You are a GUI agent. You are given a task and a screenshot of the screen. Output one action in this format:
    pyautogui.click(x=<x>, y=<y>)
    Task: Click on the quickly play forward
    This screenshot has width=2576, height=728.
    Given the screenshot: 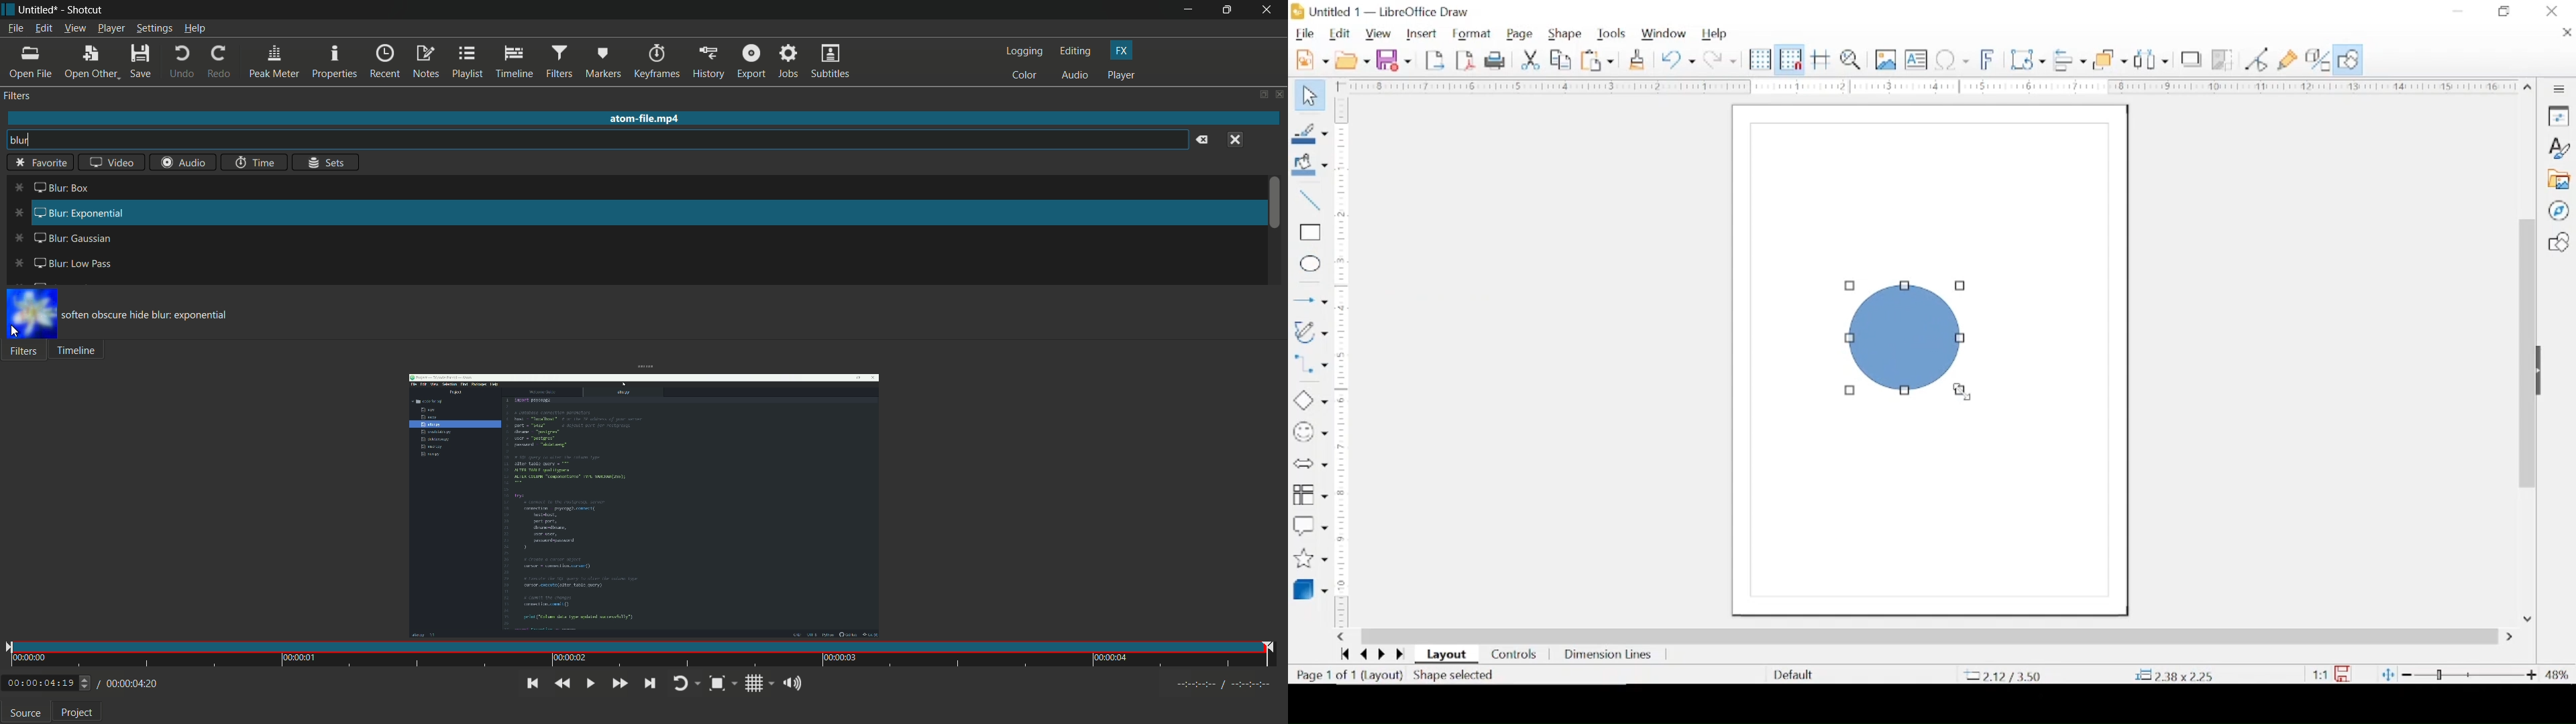 What is the action you would take?
    pyautogui.click(x=617, y=684)
    